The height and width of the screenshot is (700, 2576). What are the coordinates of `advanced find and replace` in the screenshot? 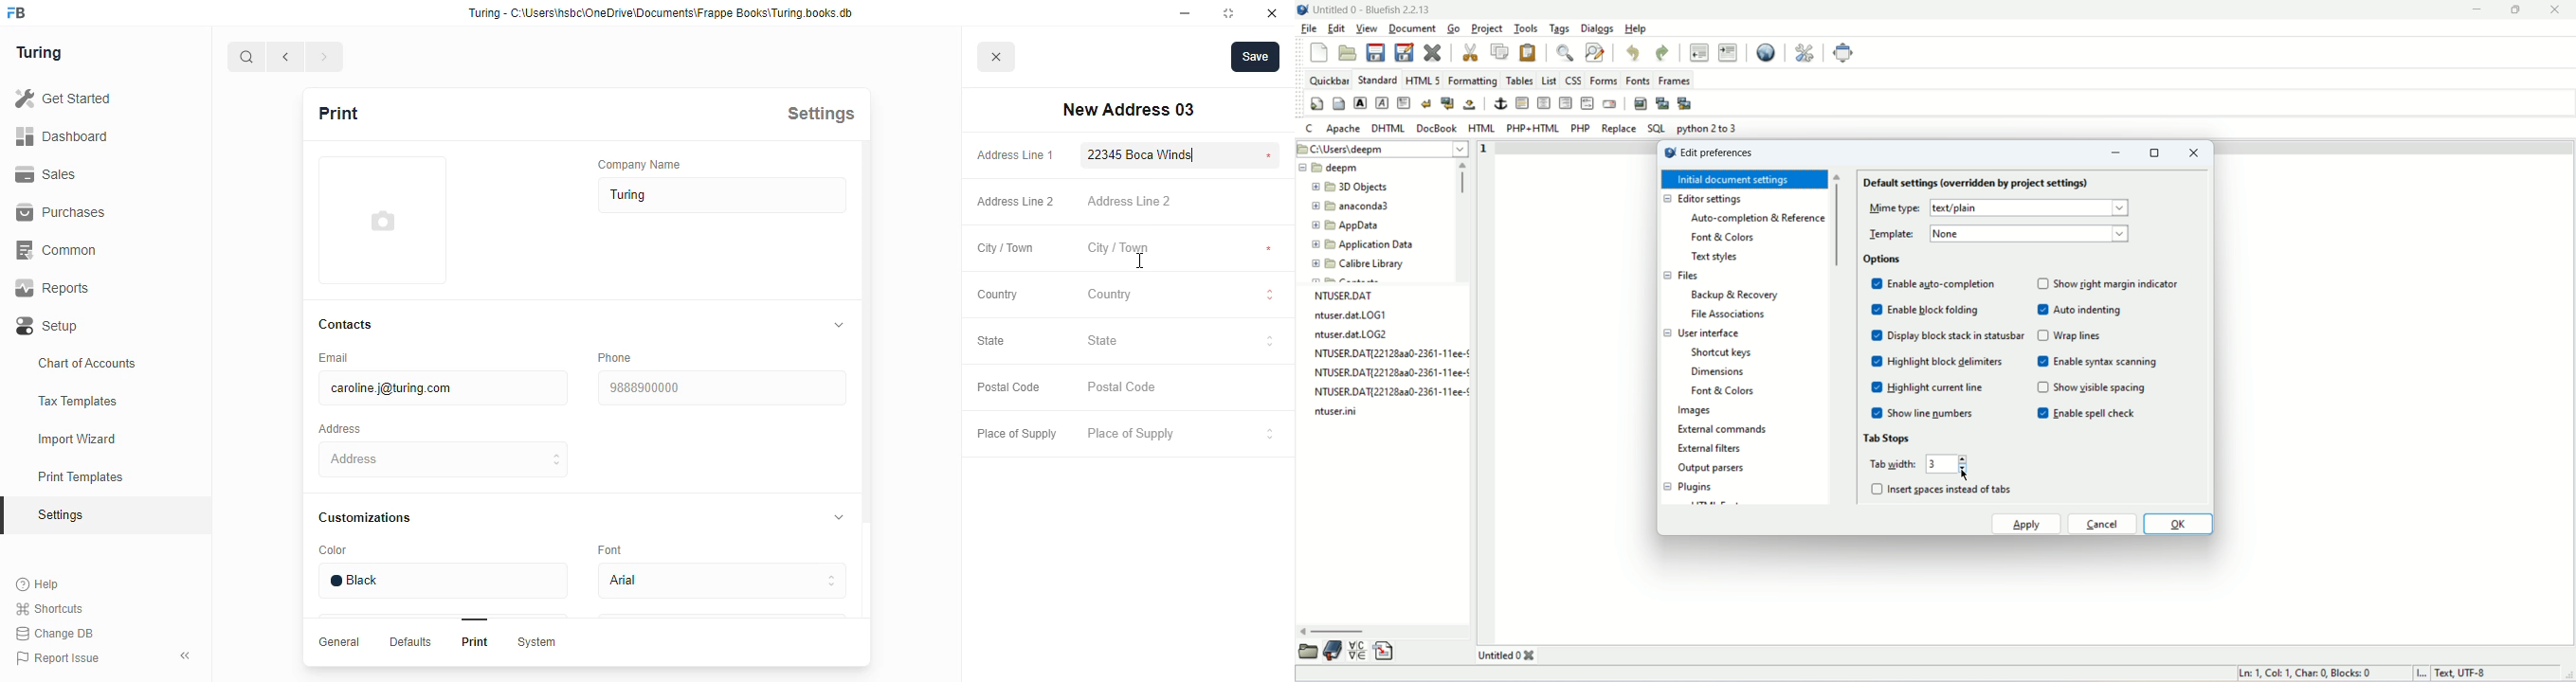 It's located at (1594, 52).